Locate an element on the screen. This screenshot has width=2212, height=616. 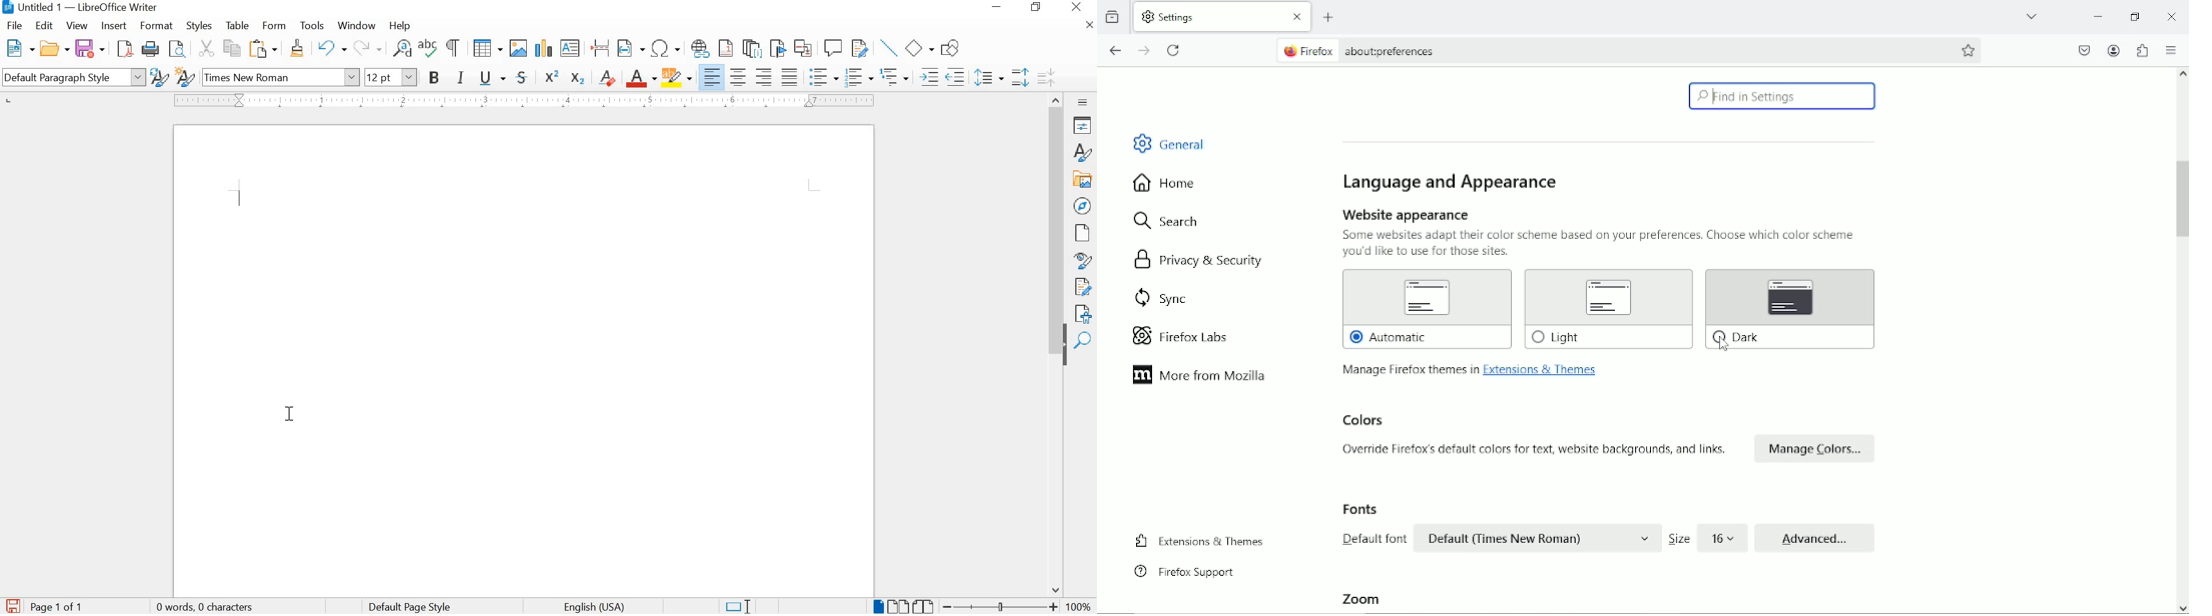
ITALIC is located at coordinates (463, 76).